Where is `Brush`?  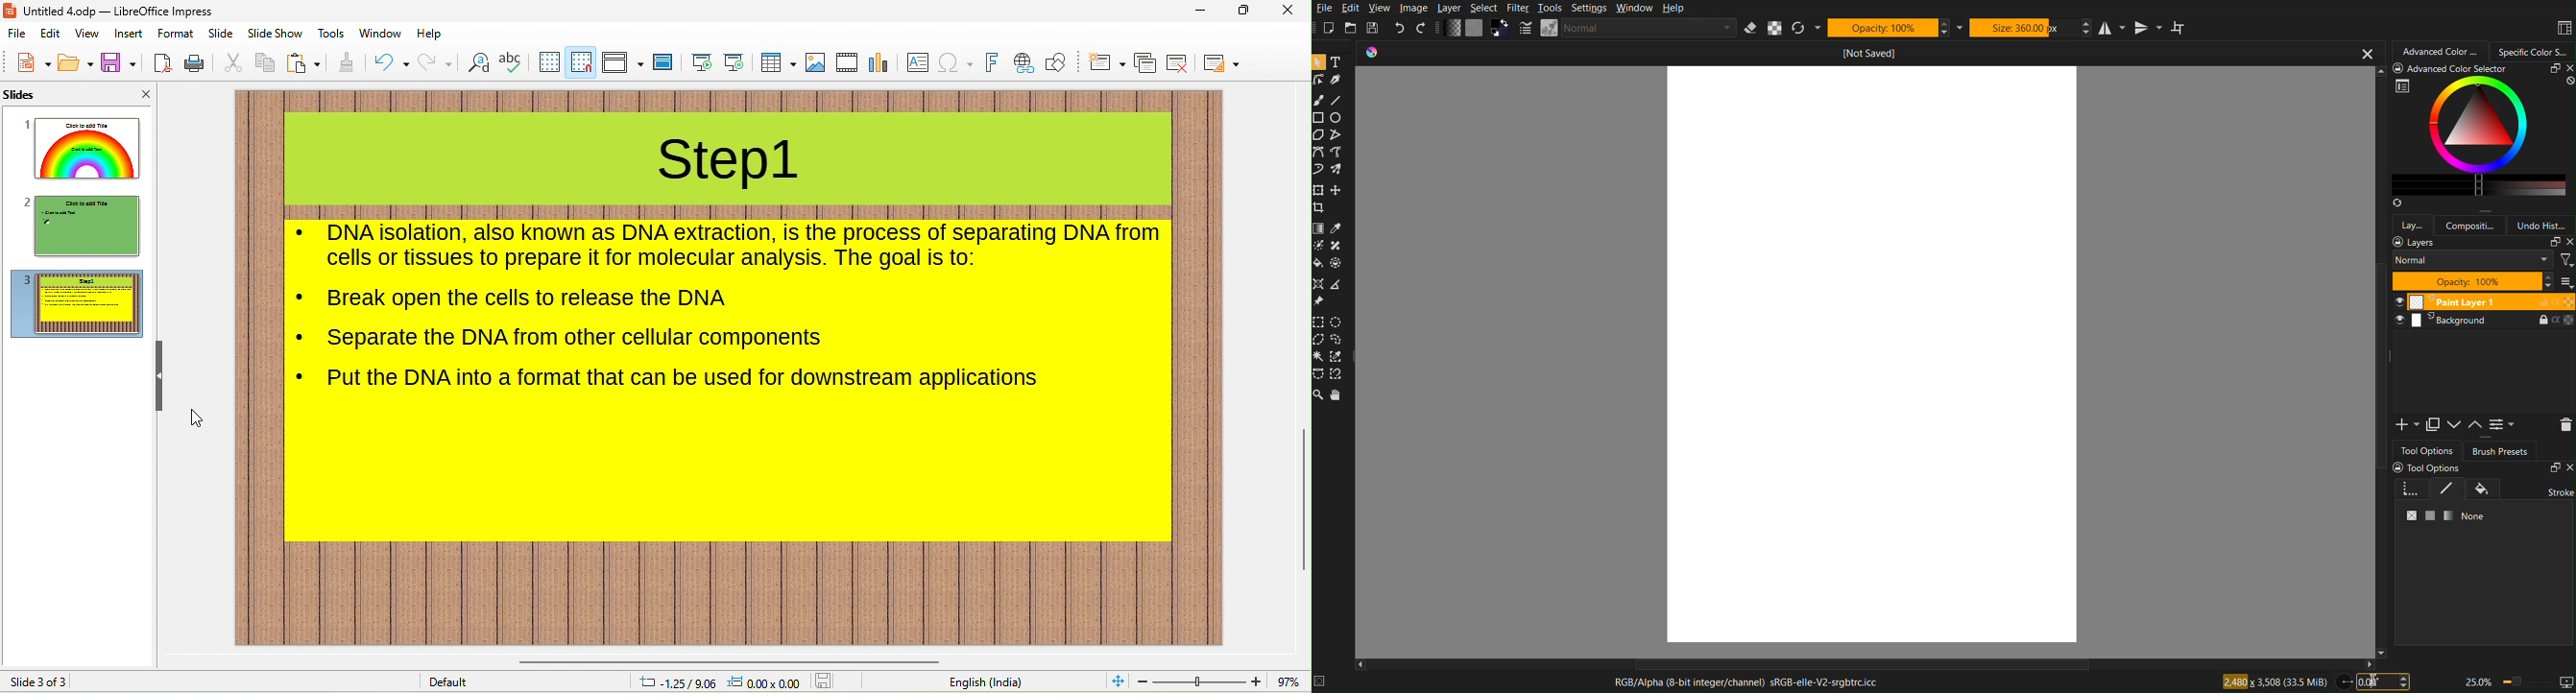 Brush is located at coordinates (1319, 98).